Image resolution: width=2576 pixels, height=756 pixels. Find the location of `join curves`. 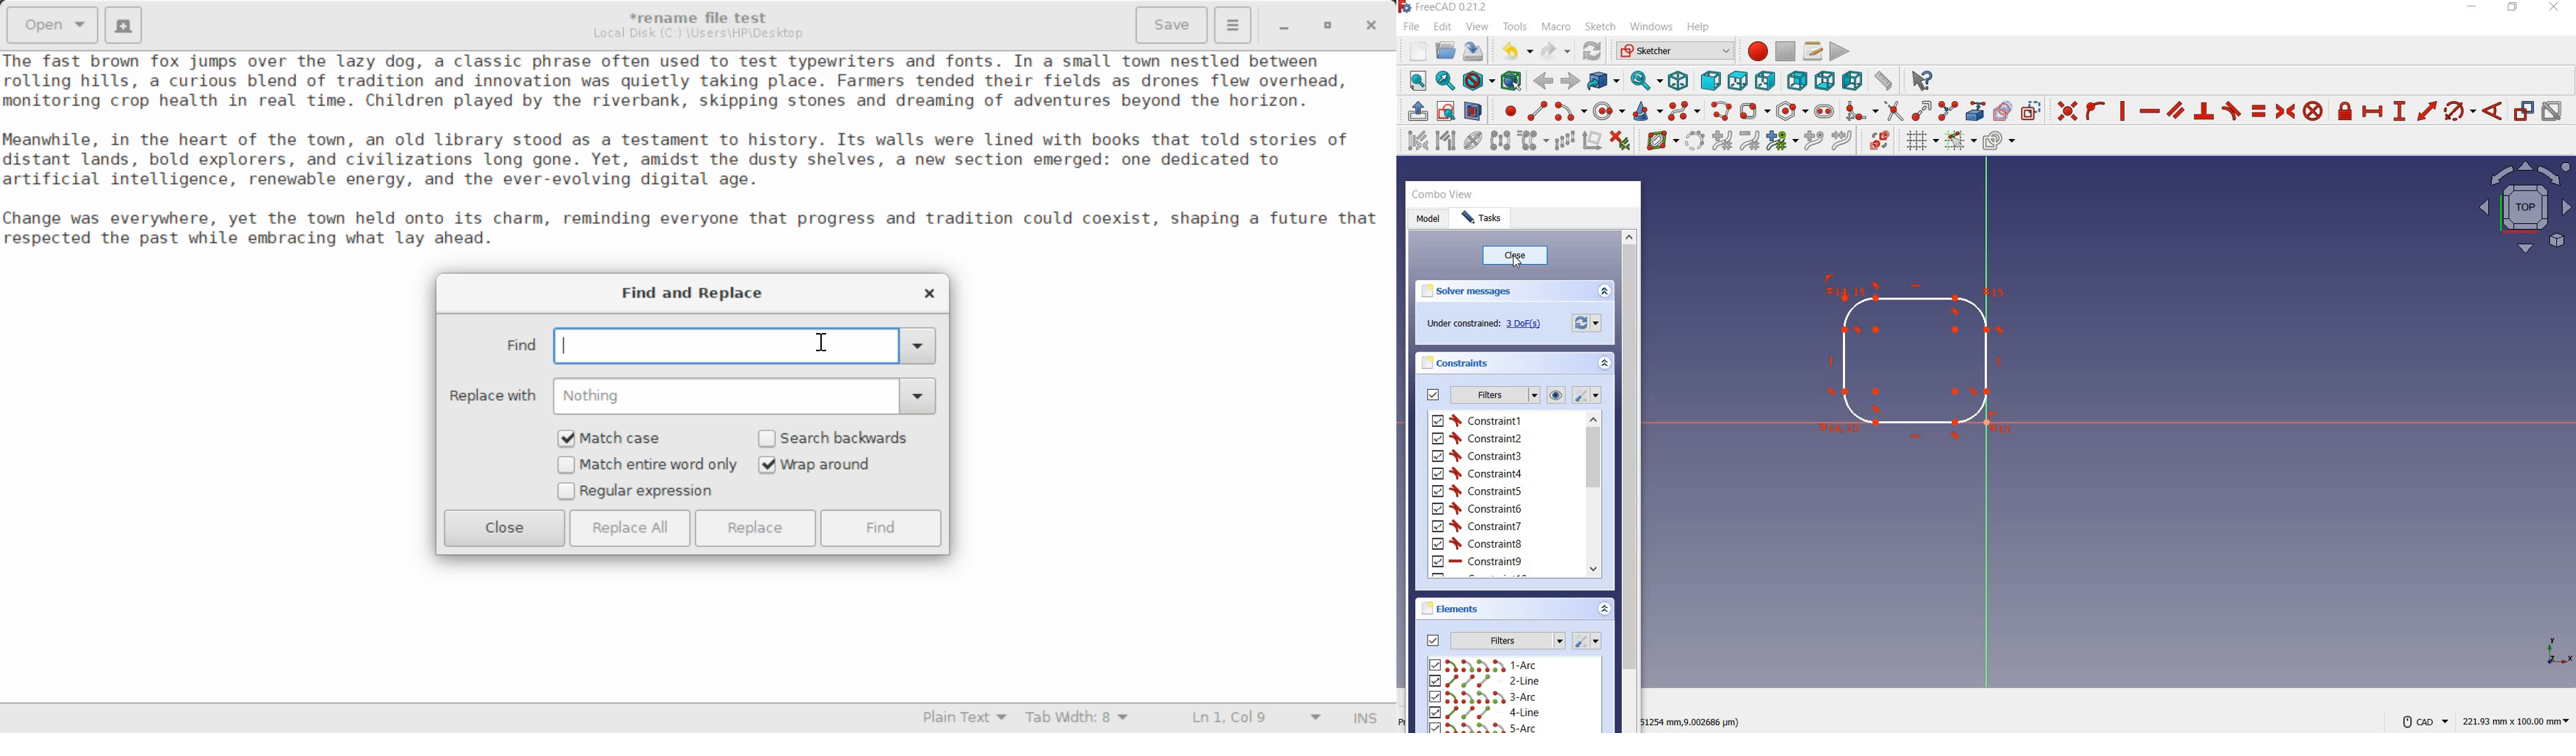

join curves is located at coordinates (1839, 141).